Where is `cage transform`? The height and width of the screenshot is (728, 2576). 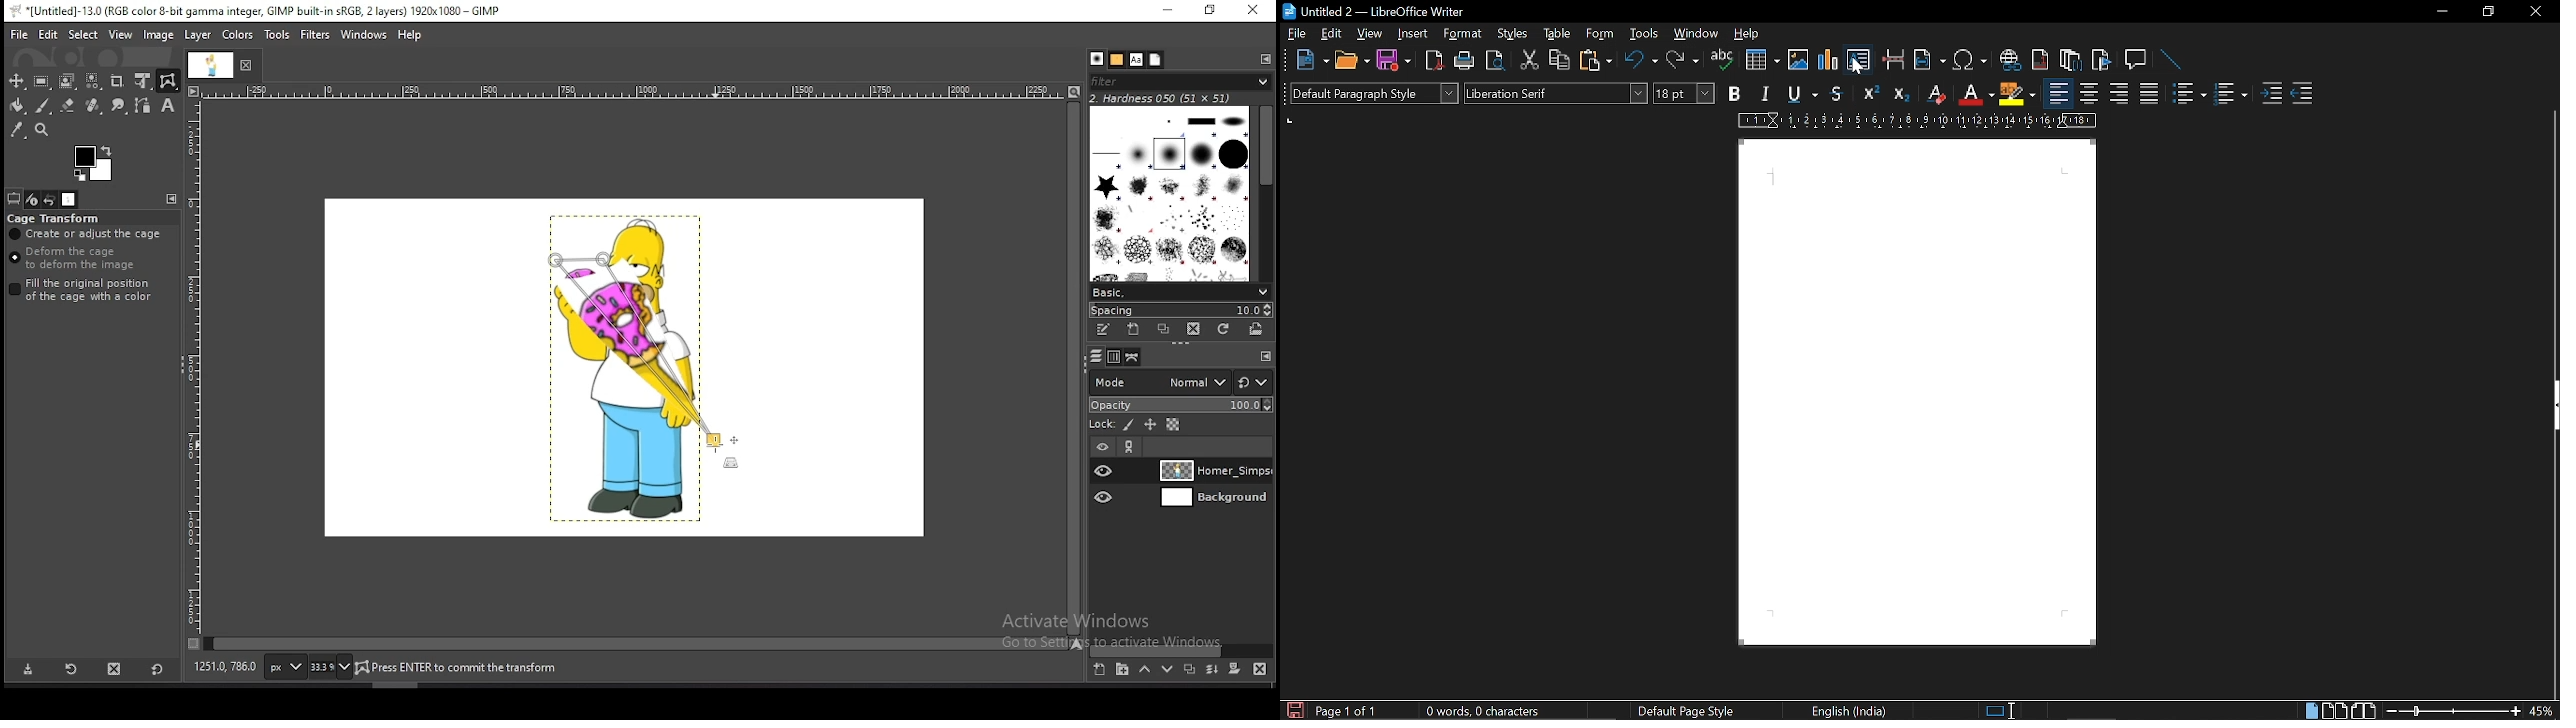
cage transform is located at coordinates (168, 81).